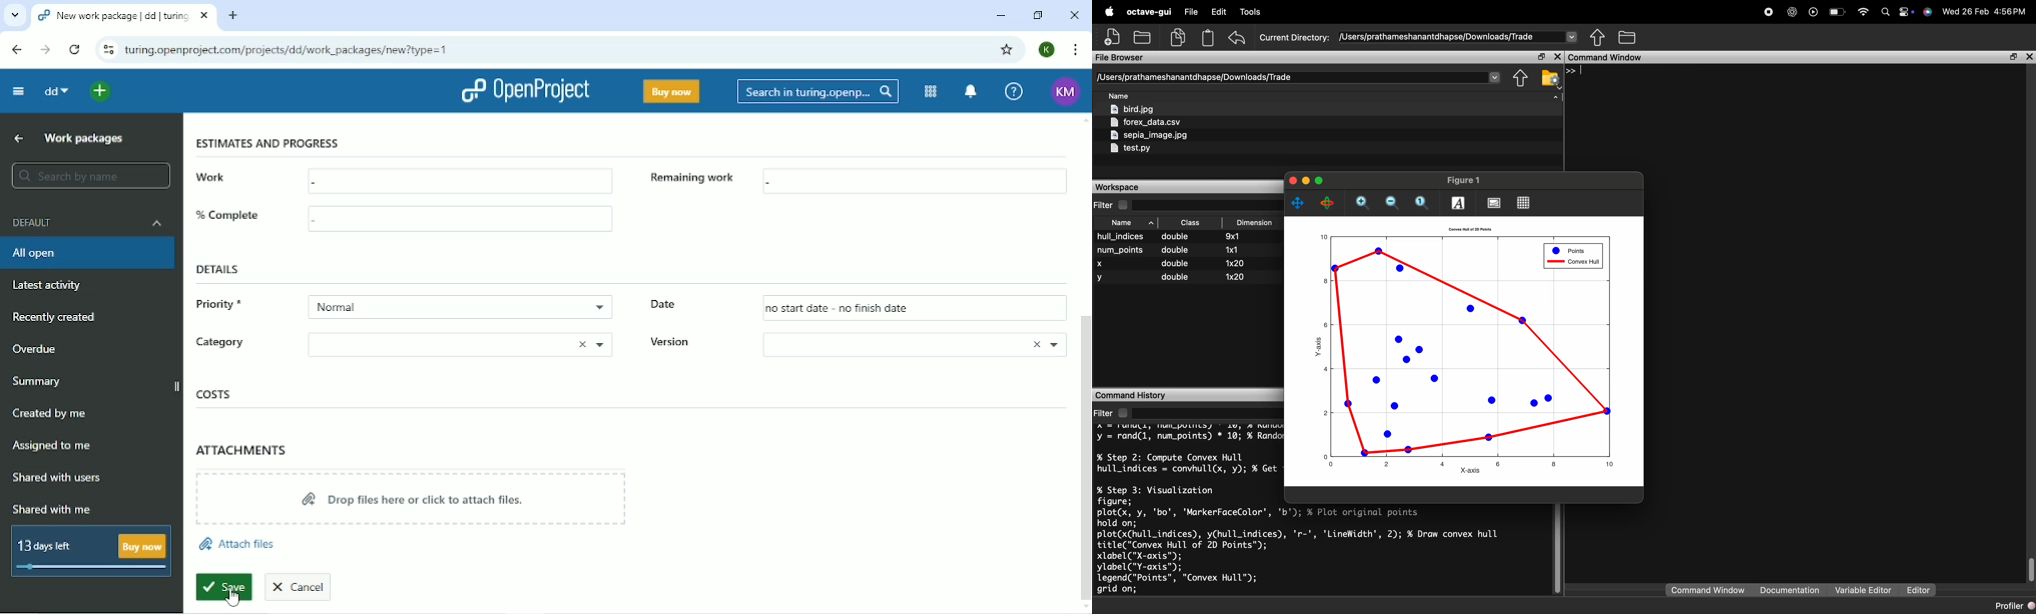 The image size is (2044, 616). What do you see at coordinates (51, 509) in the screenshot?
I see `Shared with me` at bounding box center [51, 509].